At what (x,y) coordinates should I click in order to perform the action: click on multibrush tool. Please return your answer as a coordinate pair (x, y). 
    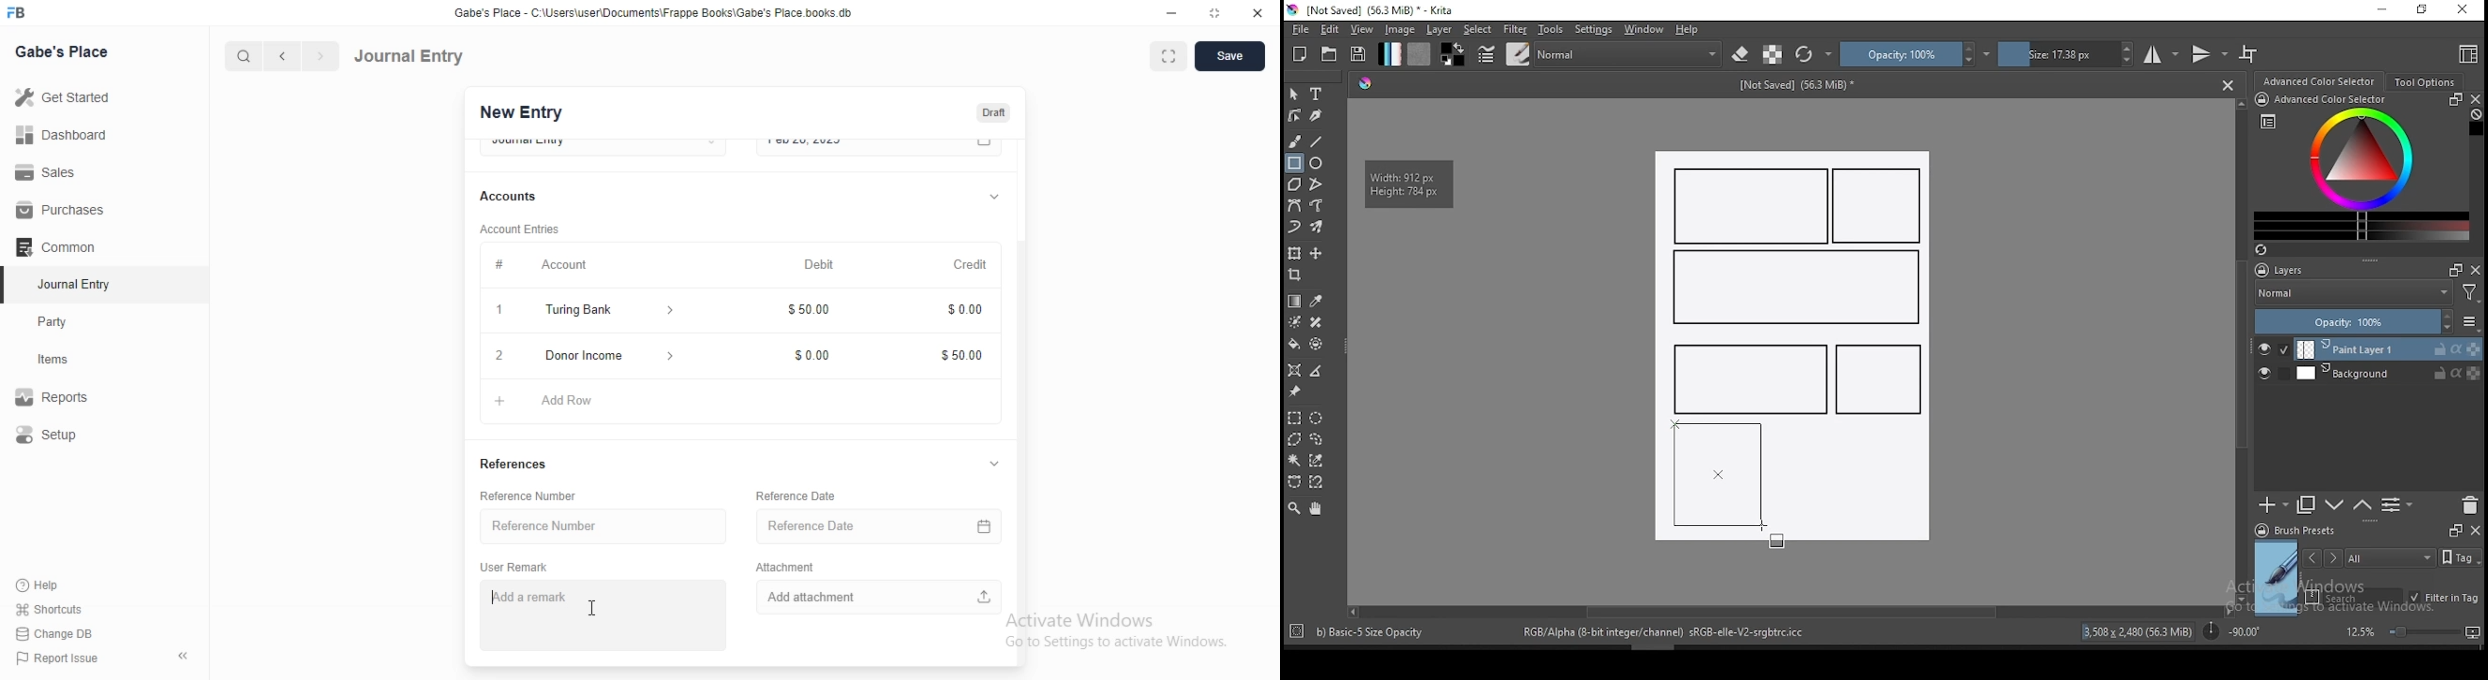
    Looking at the image, I should click on (1318, 229).